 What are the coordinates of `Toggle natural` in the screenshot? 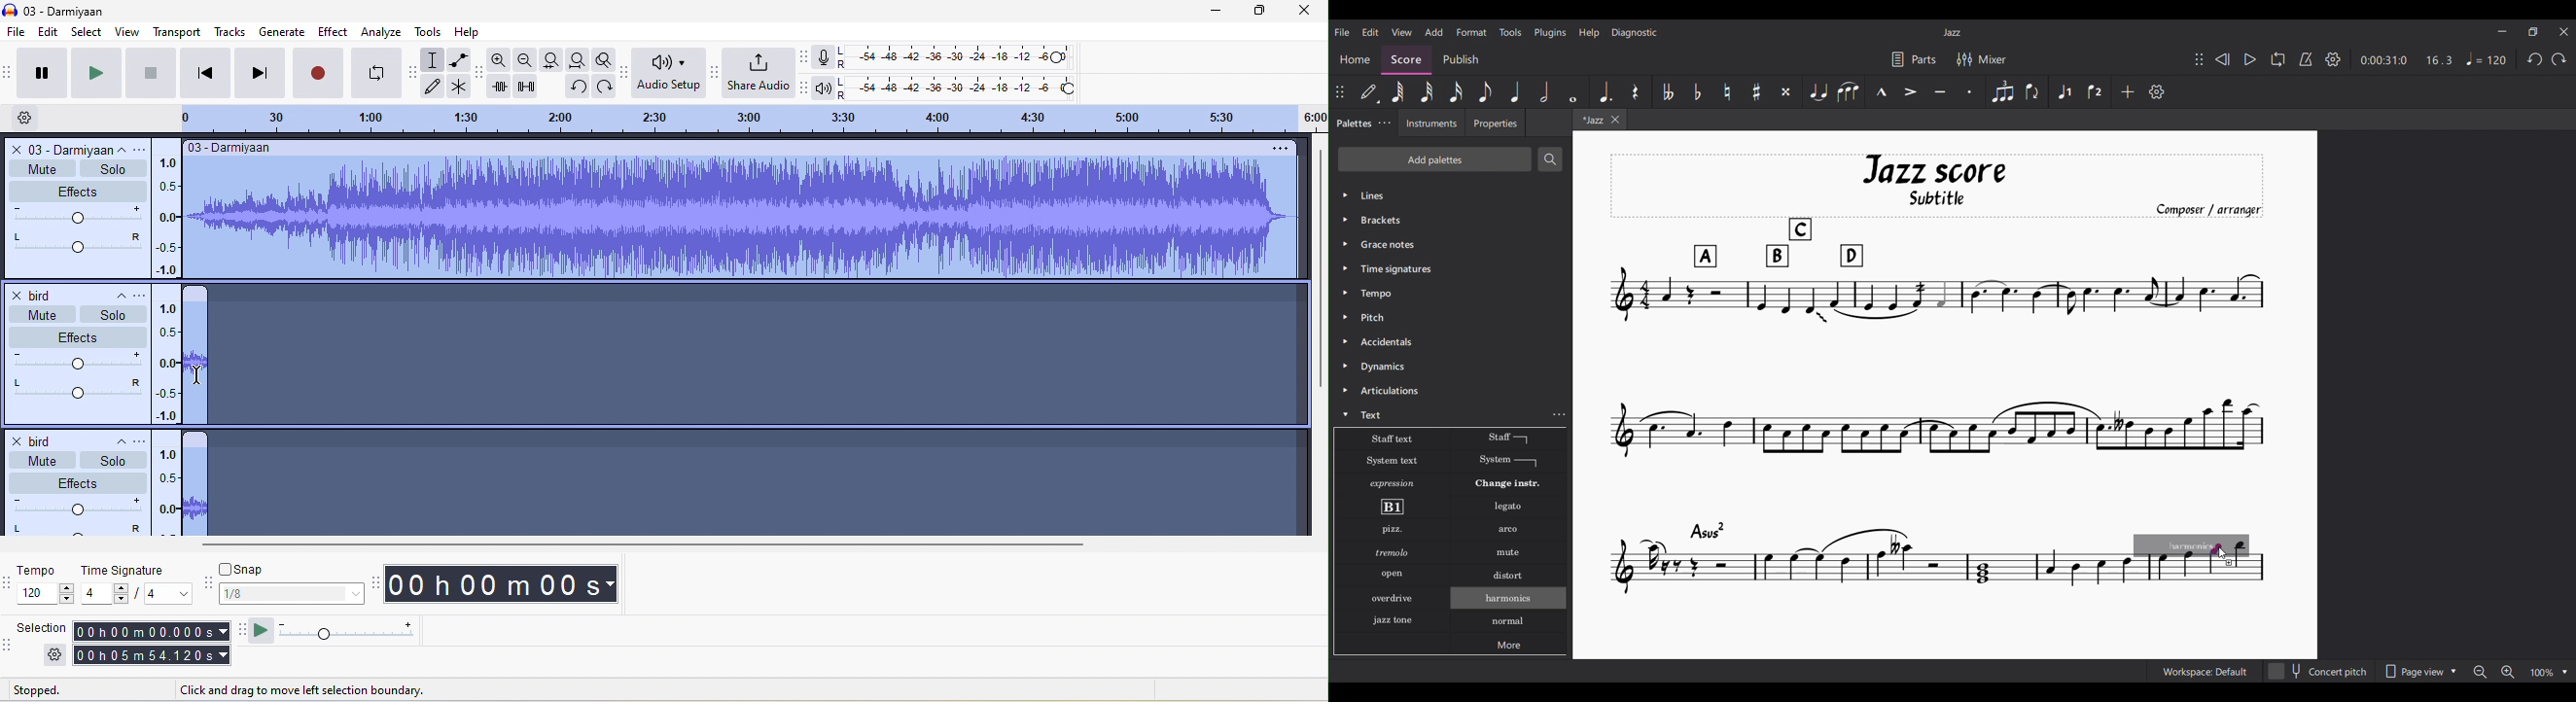 It's located at (1728, 92).